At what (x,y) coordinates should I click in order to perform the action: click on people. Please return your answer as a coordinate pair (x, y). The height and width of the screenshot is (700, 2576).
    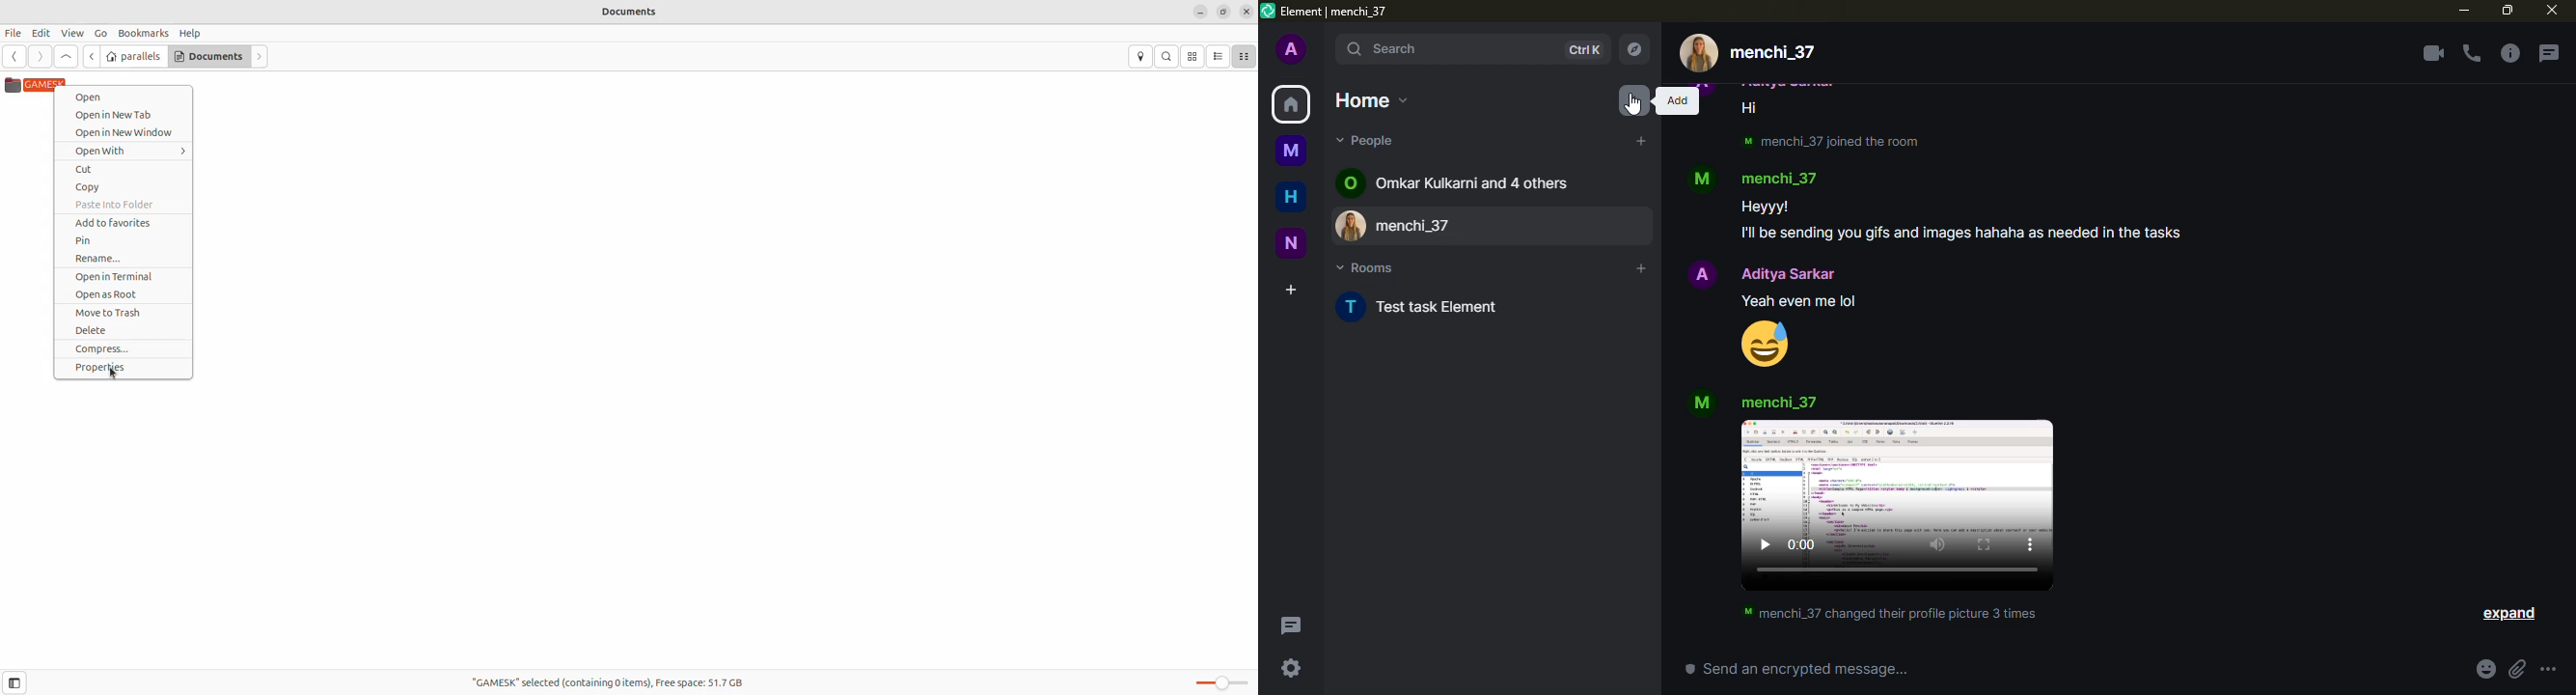
    Looking at the image, I should click on (1368, 140).